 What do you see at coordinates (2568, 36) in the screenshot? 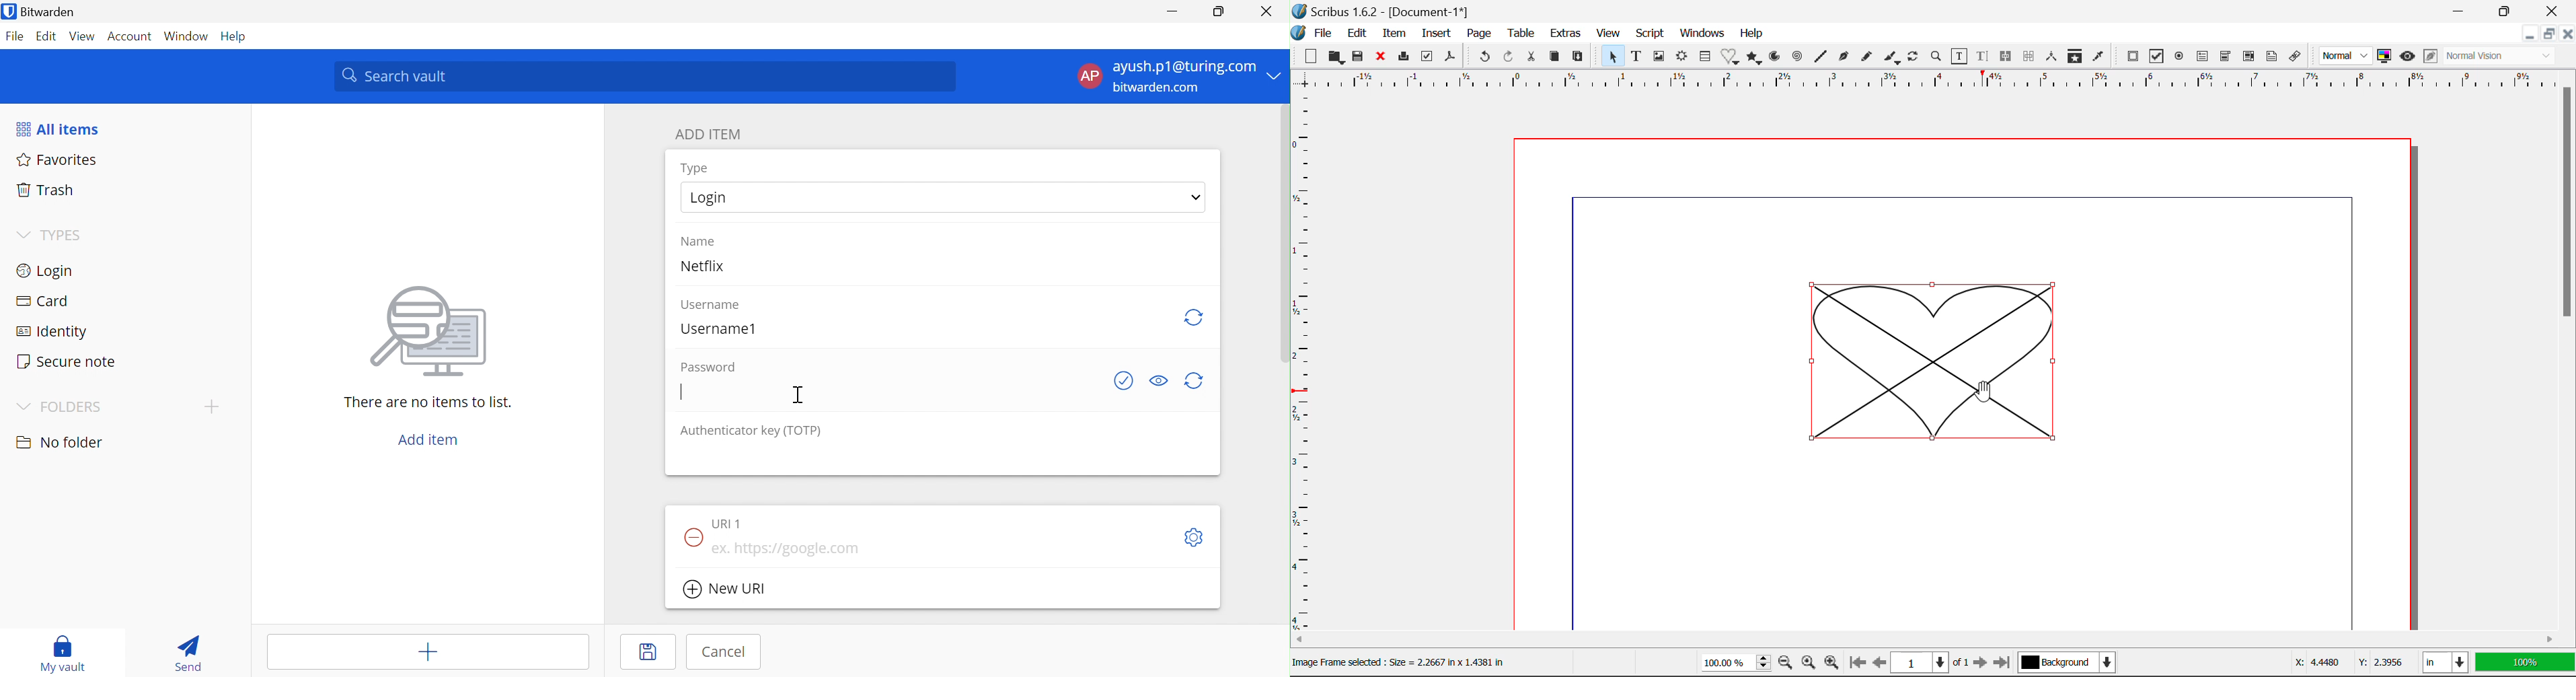
I see `Close` at bounding box center [2568, 36].